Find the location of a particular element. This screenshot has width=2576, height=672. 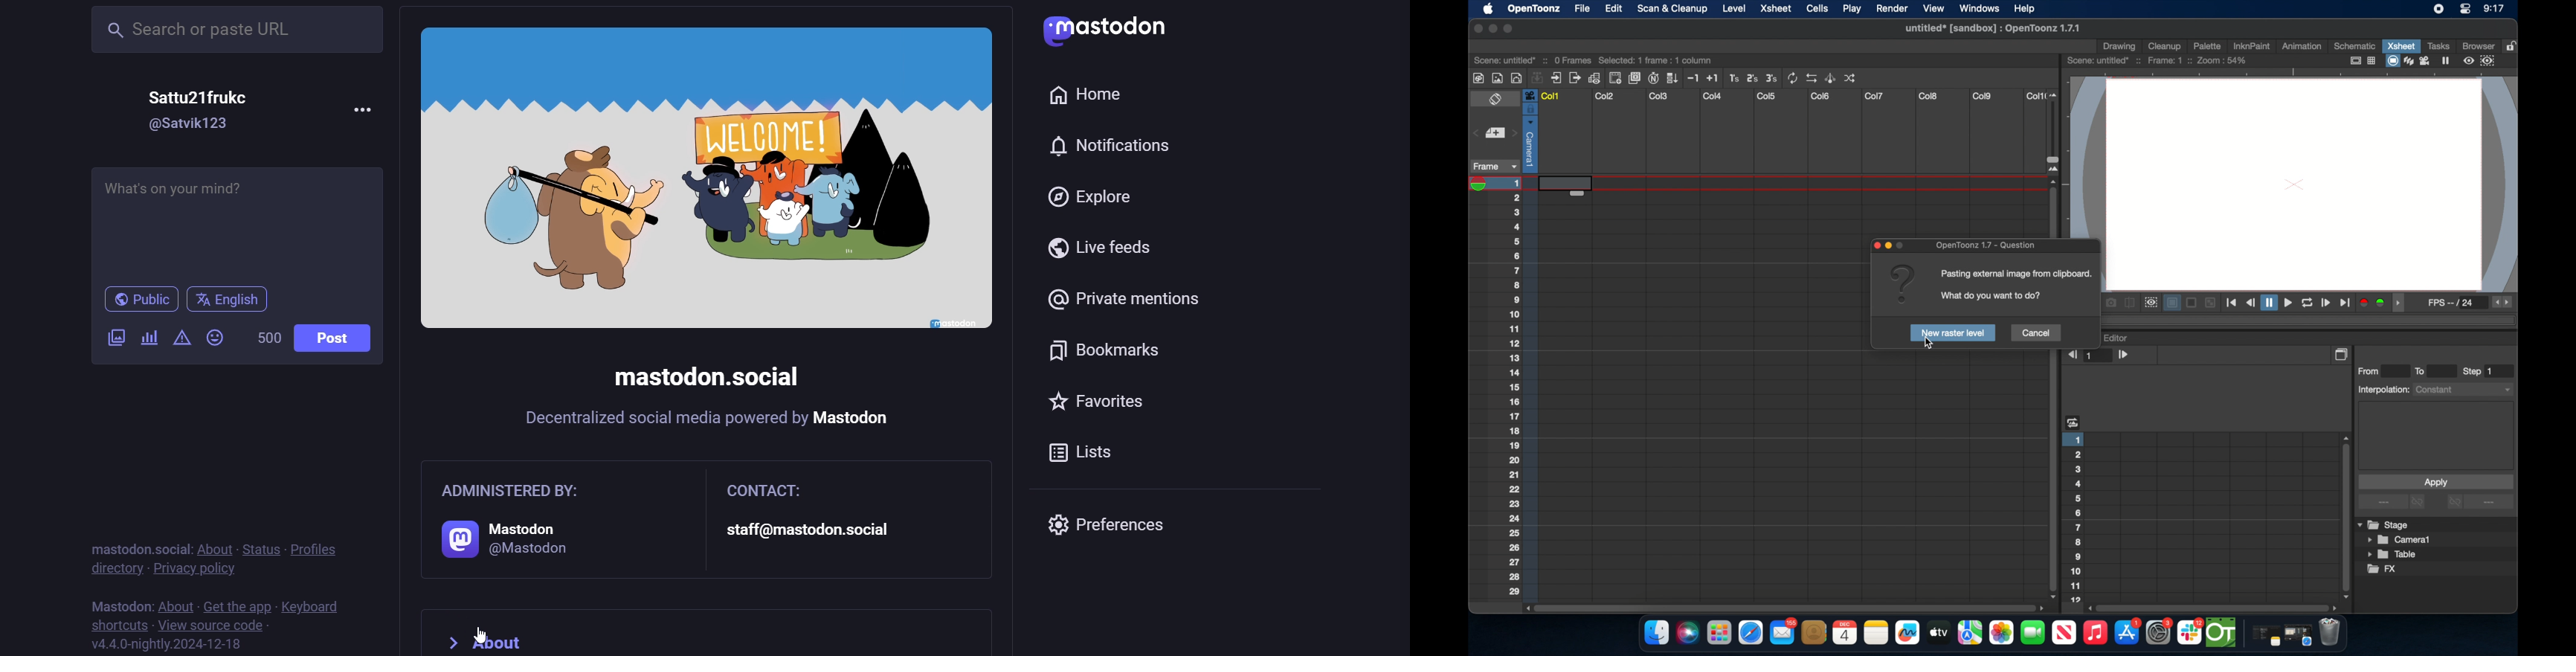

directory is located at coordinates (113, 568).